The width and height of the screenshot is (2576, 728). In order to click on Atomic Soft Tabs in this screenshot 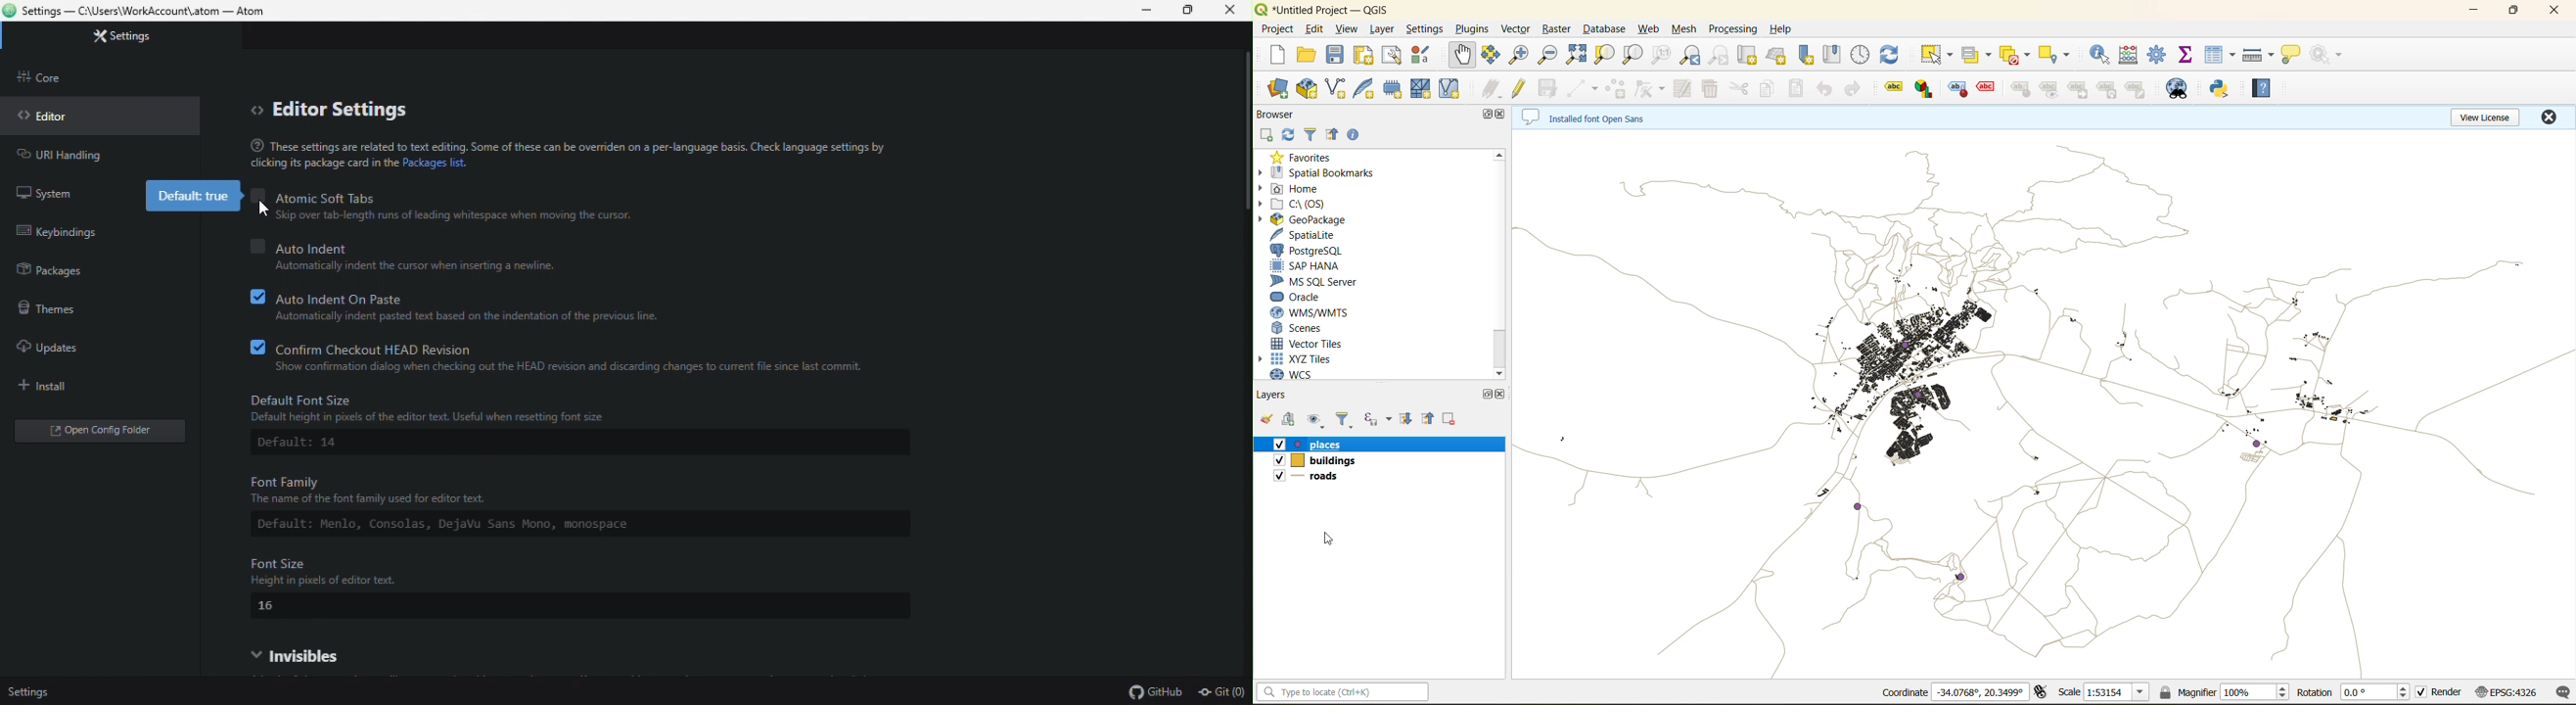, I will do `click(335, 196)`.